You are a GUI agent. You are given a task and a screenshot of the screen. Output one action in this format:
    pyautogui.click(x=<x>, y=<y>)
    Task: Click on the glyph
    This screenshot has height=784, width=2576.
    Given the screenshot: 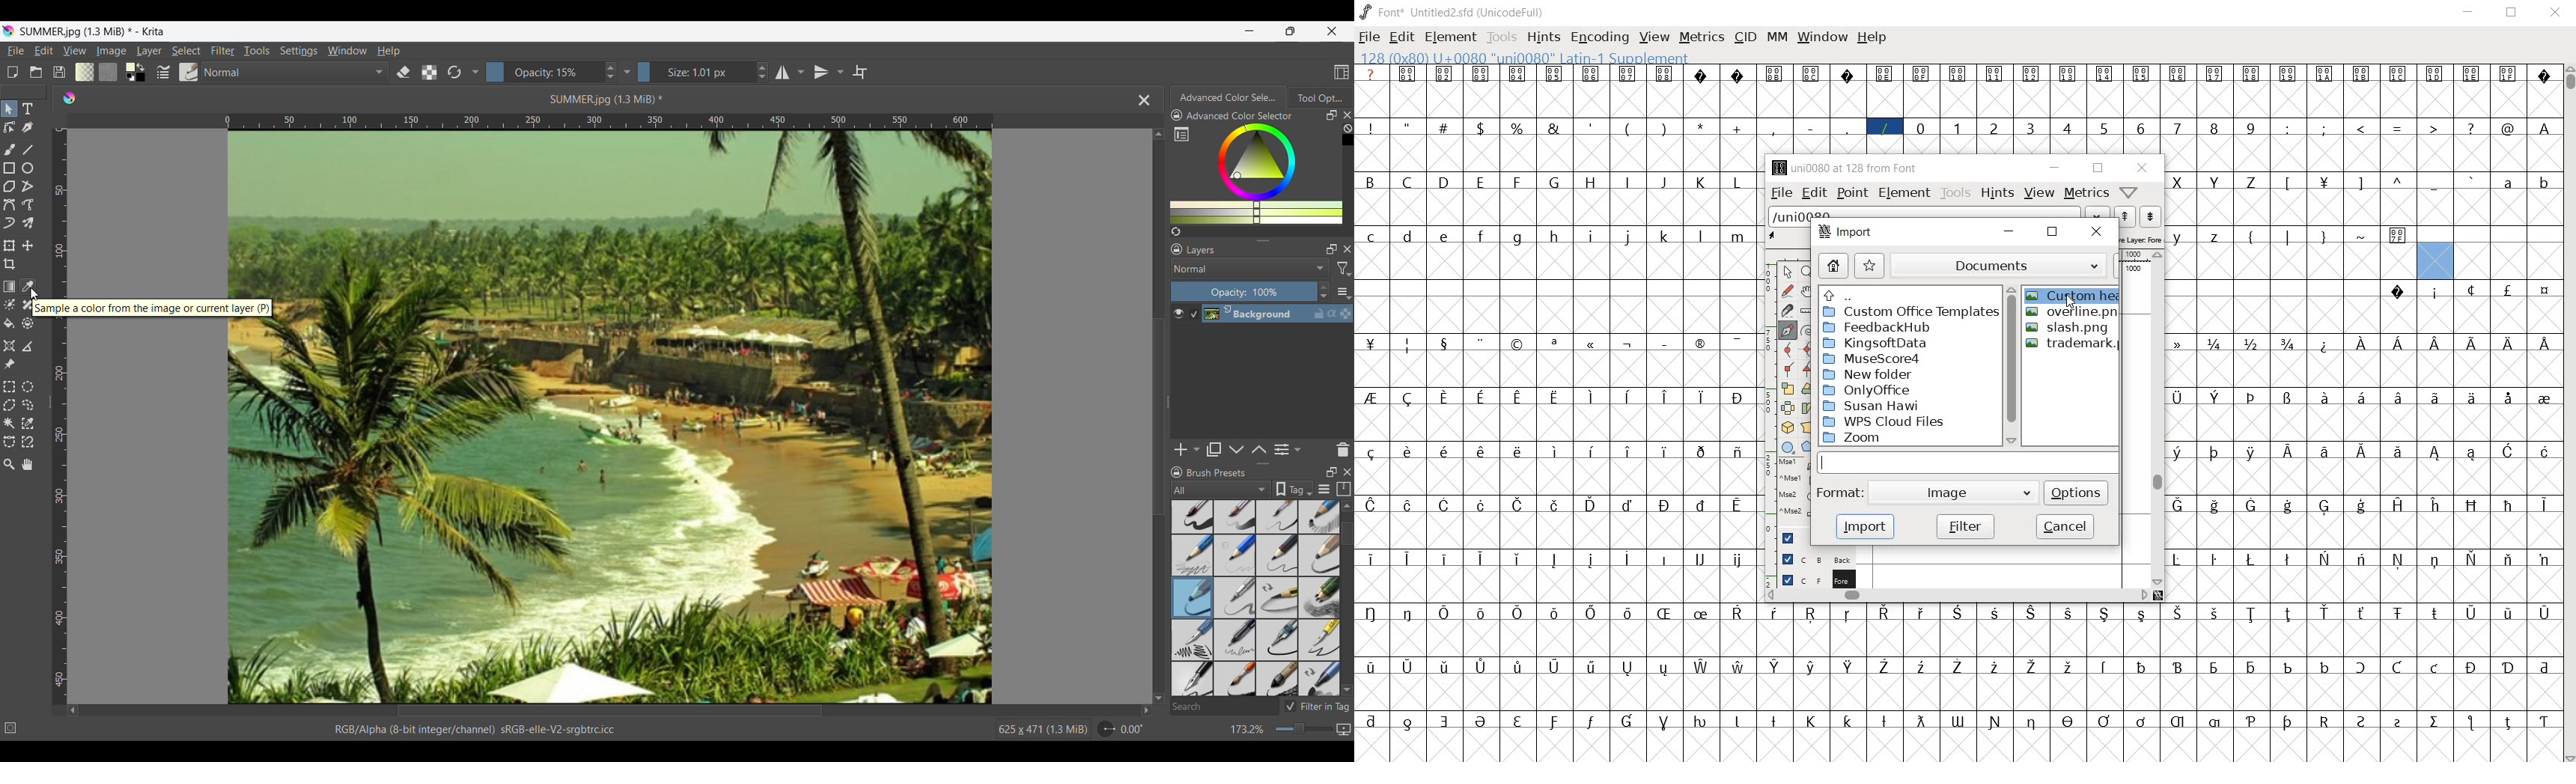 What is the action you would take?
    pyautogui.click(x=2398, y=723)
    